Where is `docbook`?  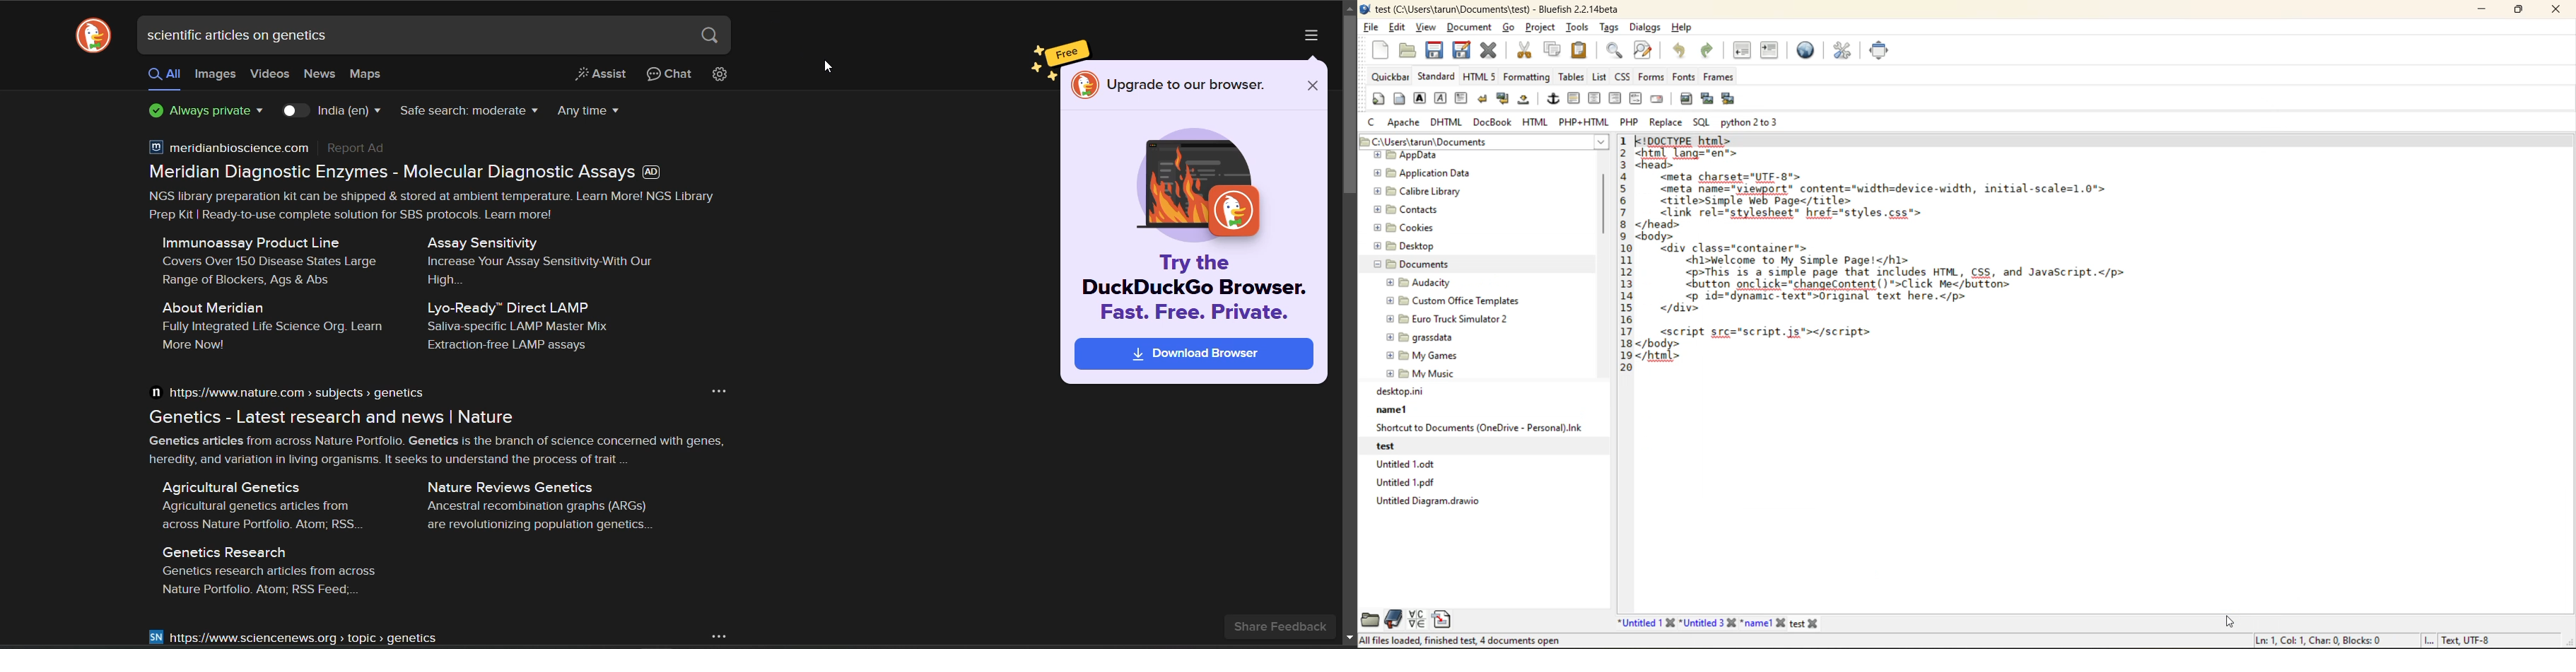
docbook is located at coordinates (1494, 123).